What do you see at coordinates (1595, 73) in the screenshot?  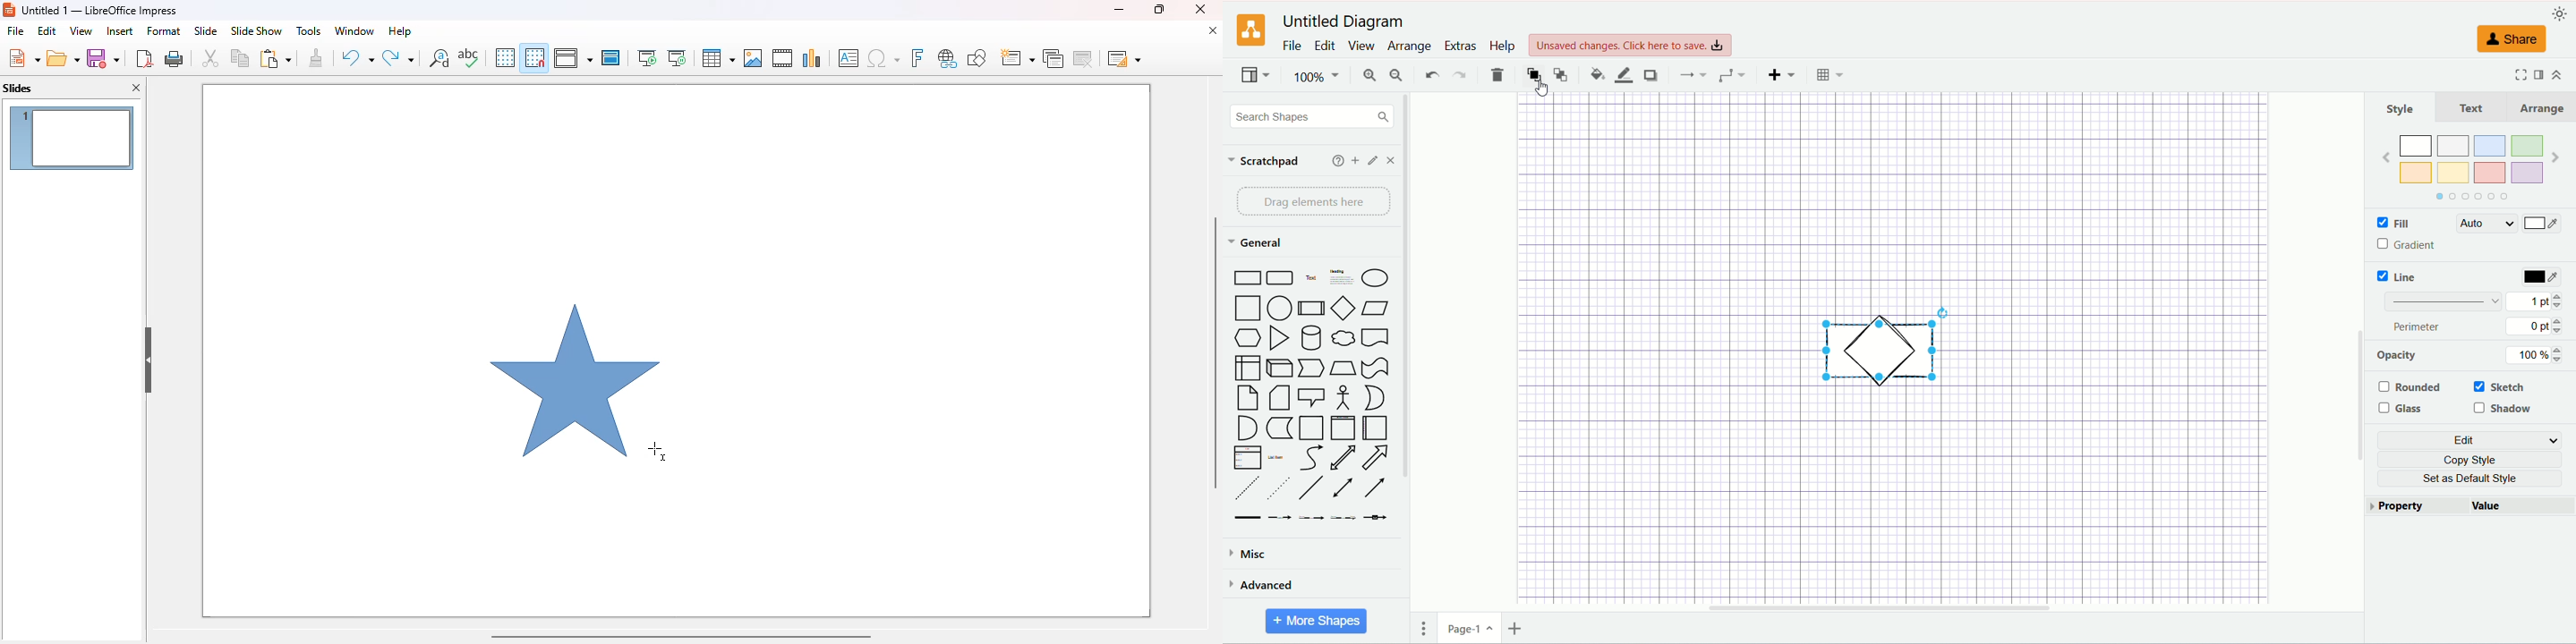 I see `fill color` at bounding box center [1595, 73].